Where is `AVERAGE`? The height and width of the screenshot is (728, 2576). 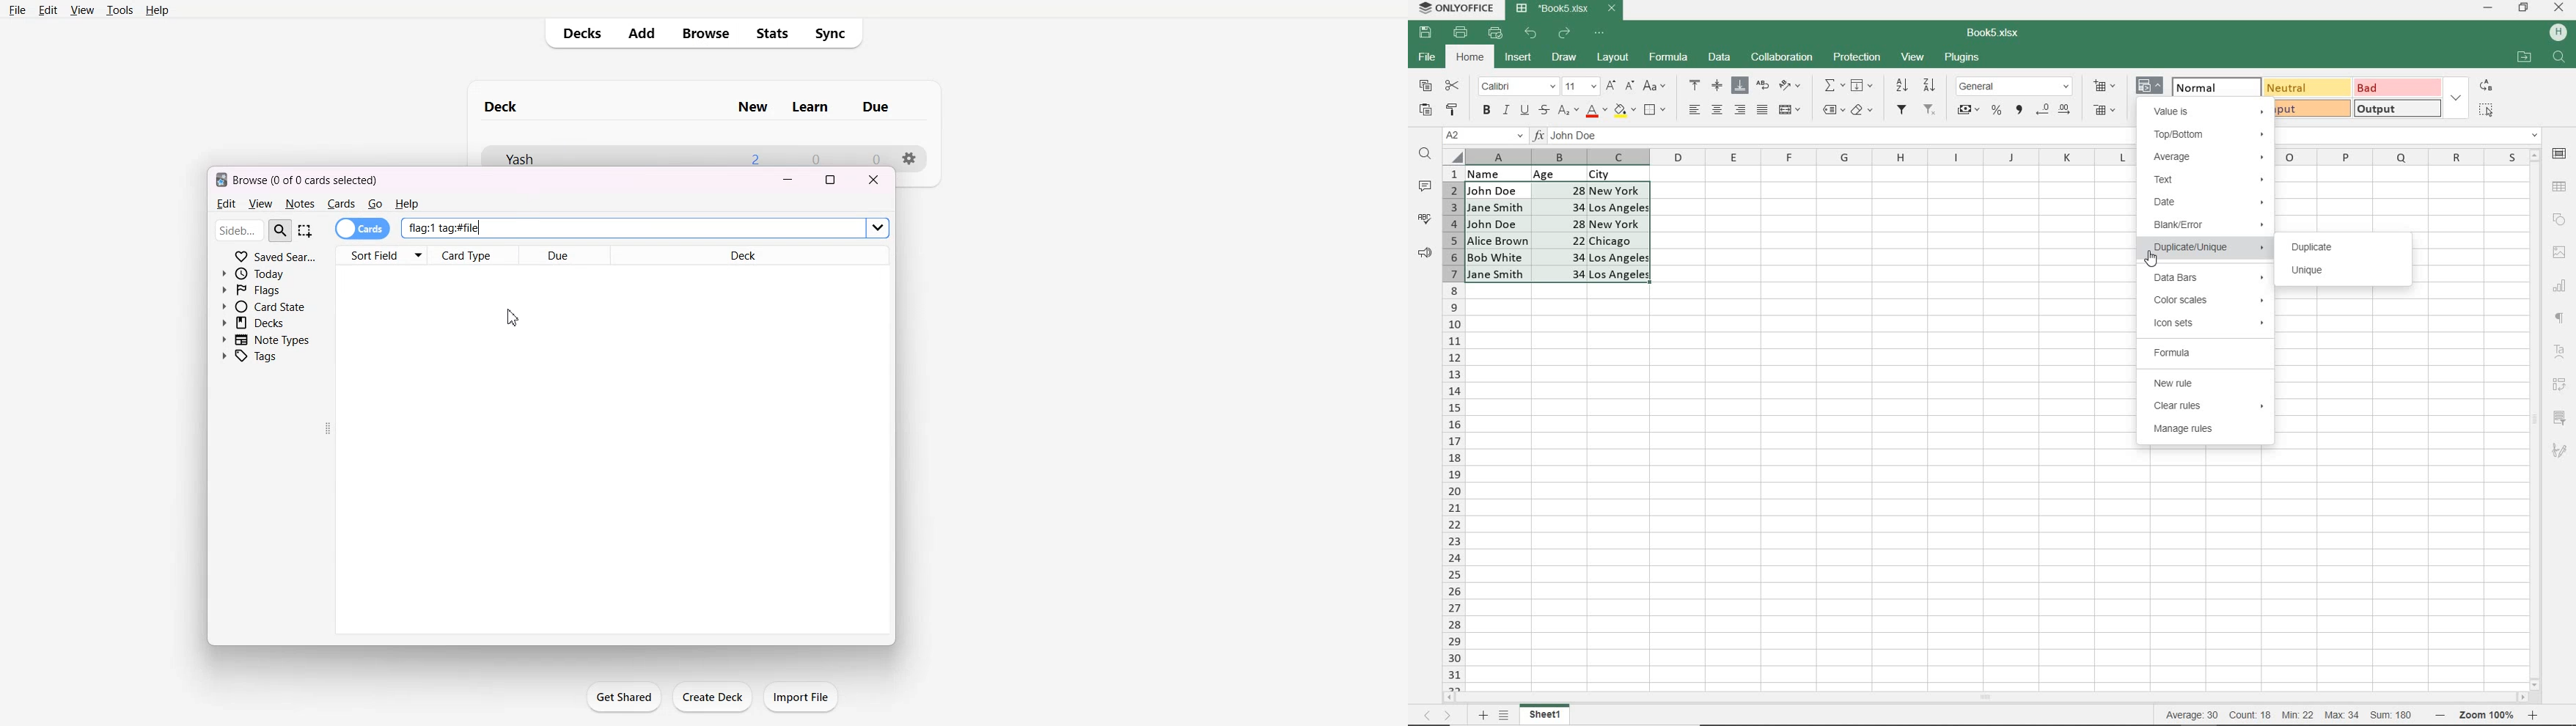 AVERAGE is located at coordinates (2210, 156).